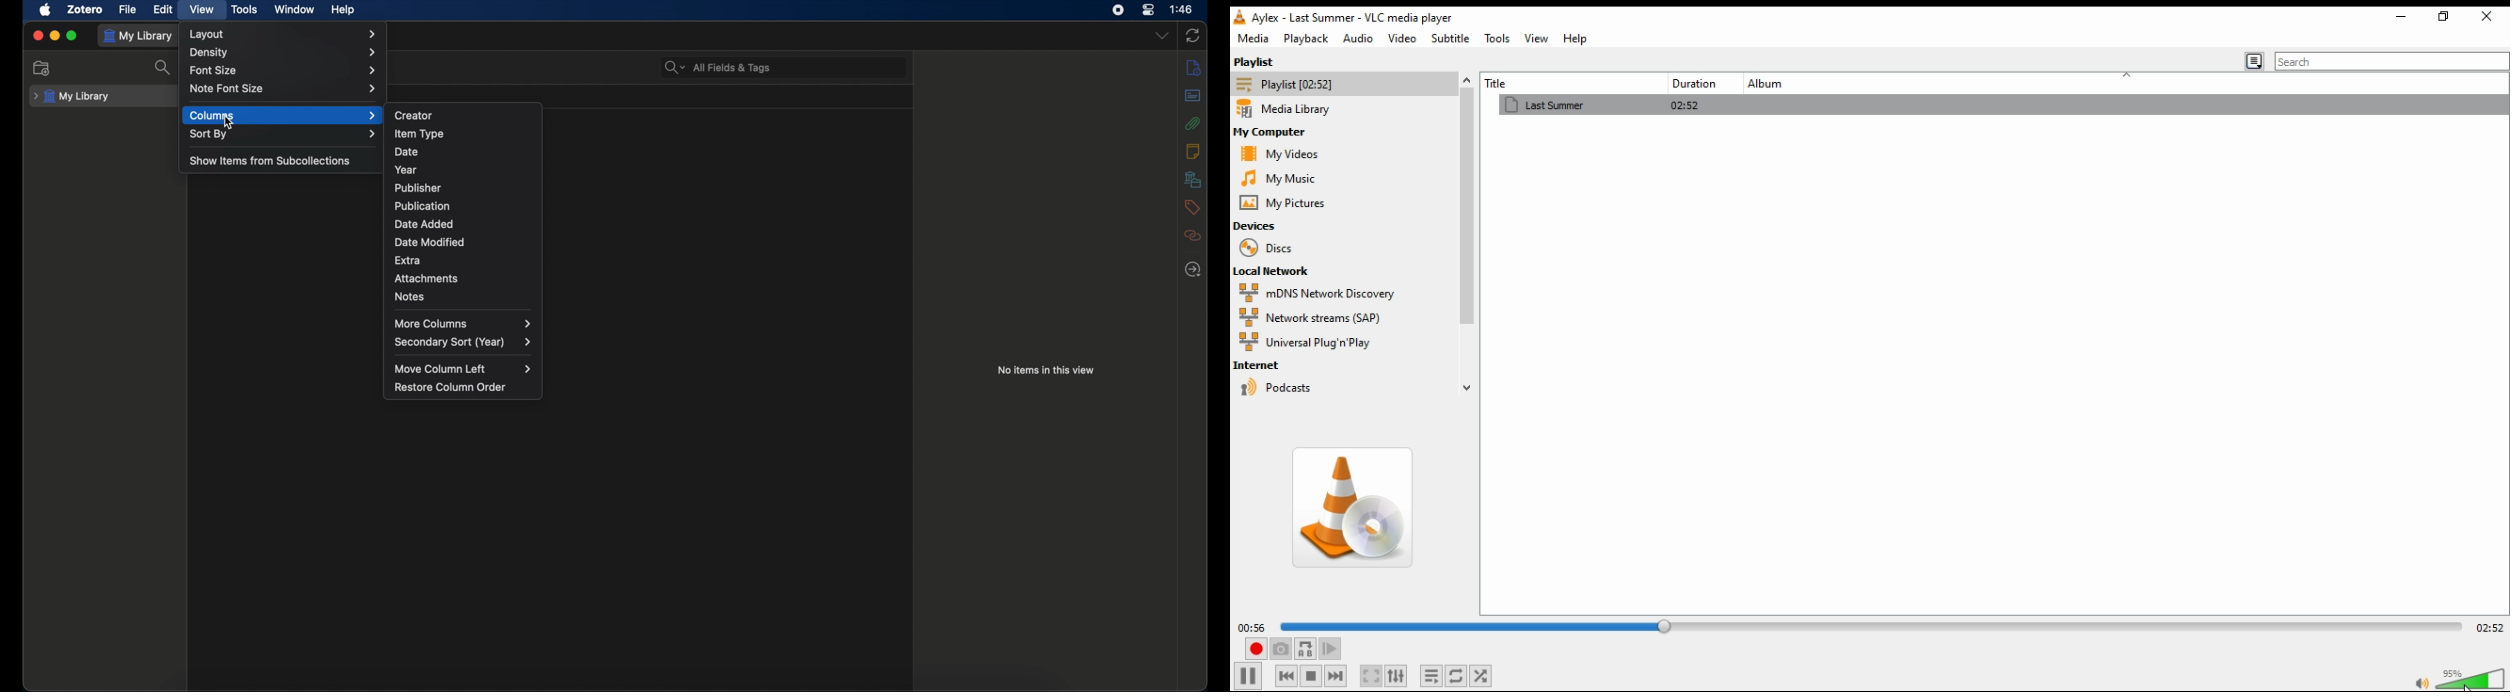  What do you see at coordinates (1434, 676) in the screenshot?
I see `toggle playlist` at bounding box center [1434, 676].